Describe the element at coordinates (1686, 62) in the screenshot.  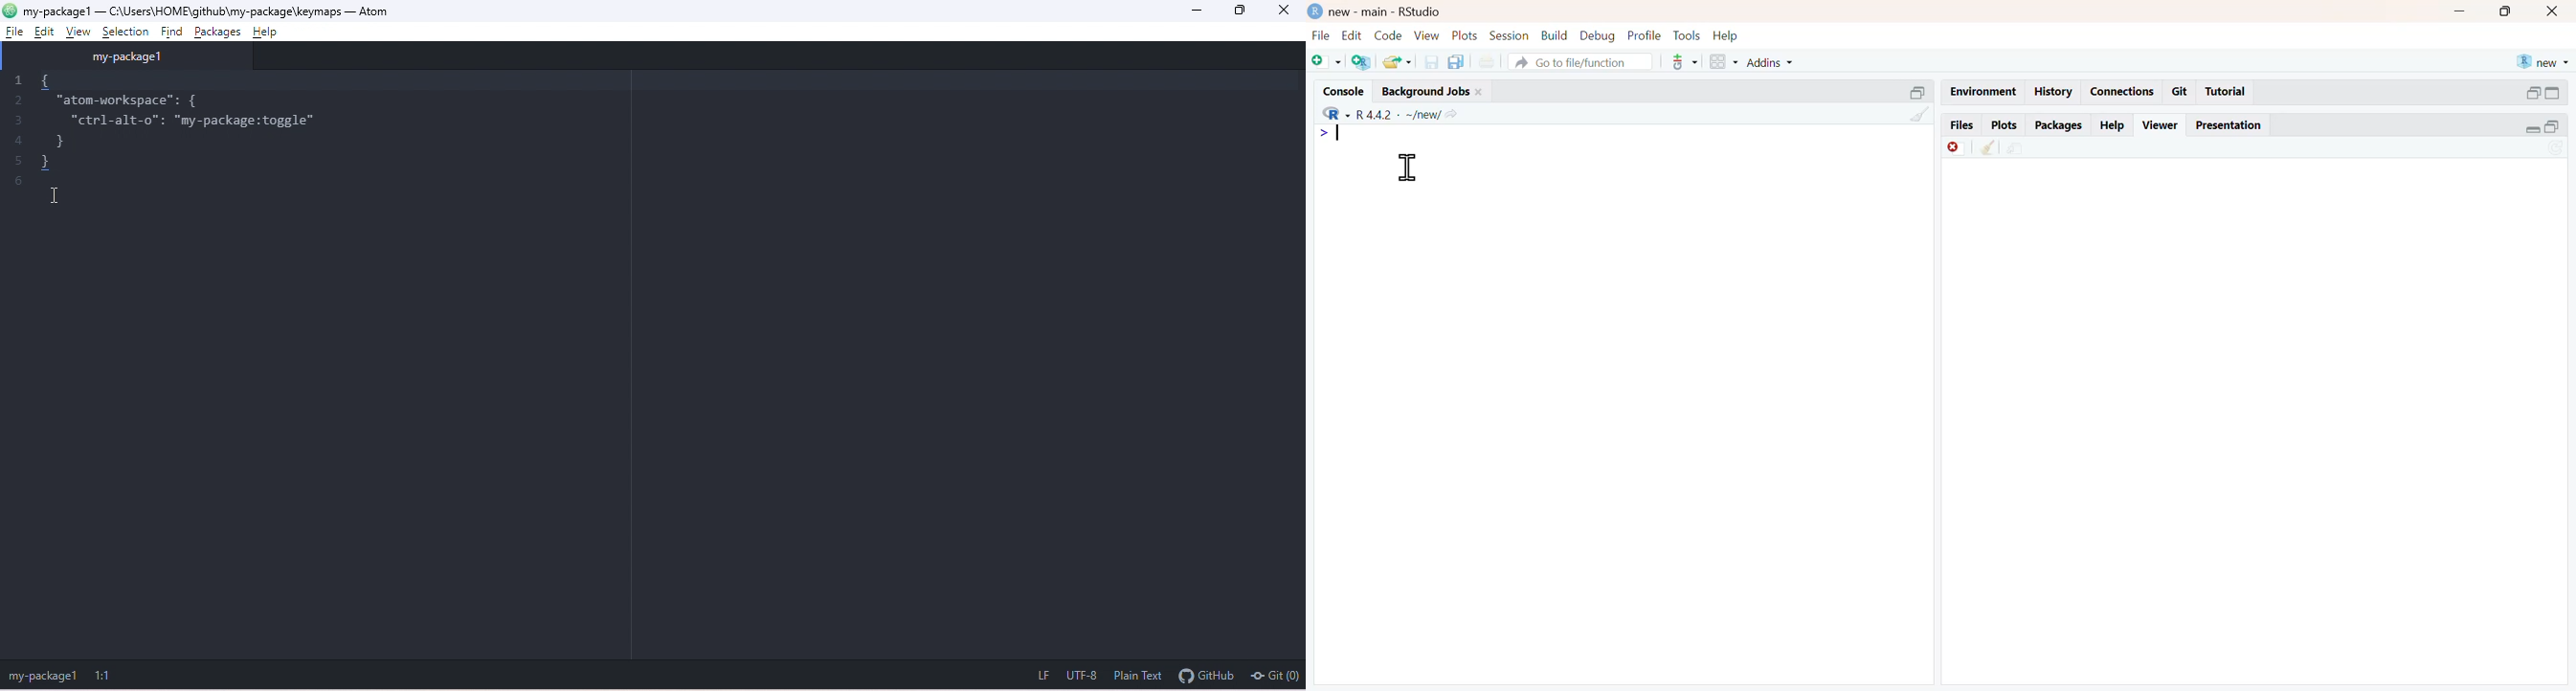
I see `tools` at that location.